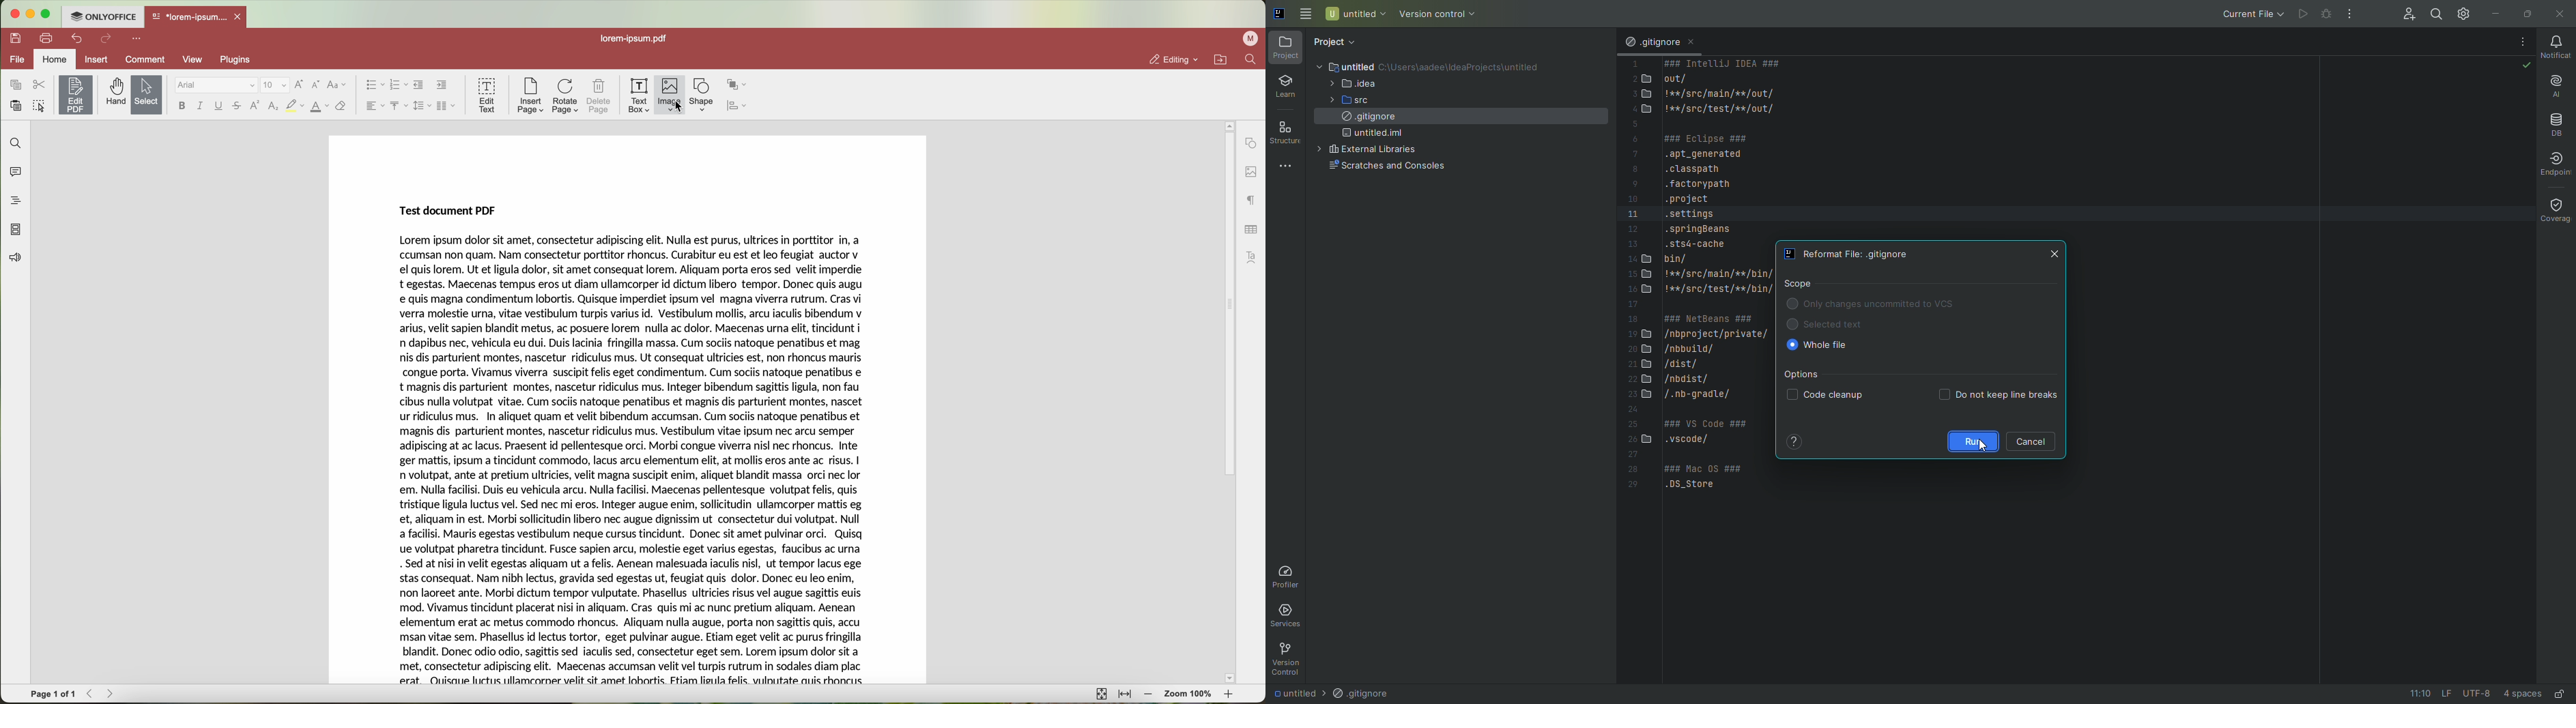 The height and width of the screenshot is (728, 2576). Describe the element at coordinates (15, 229) in the screenshot. I see `page thumbnails` at that location.